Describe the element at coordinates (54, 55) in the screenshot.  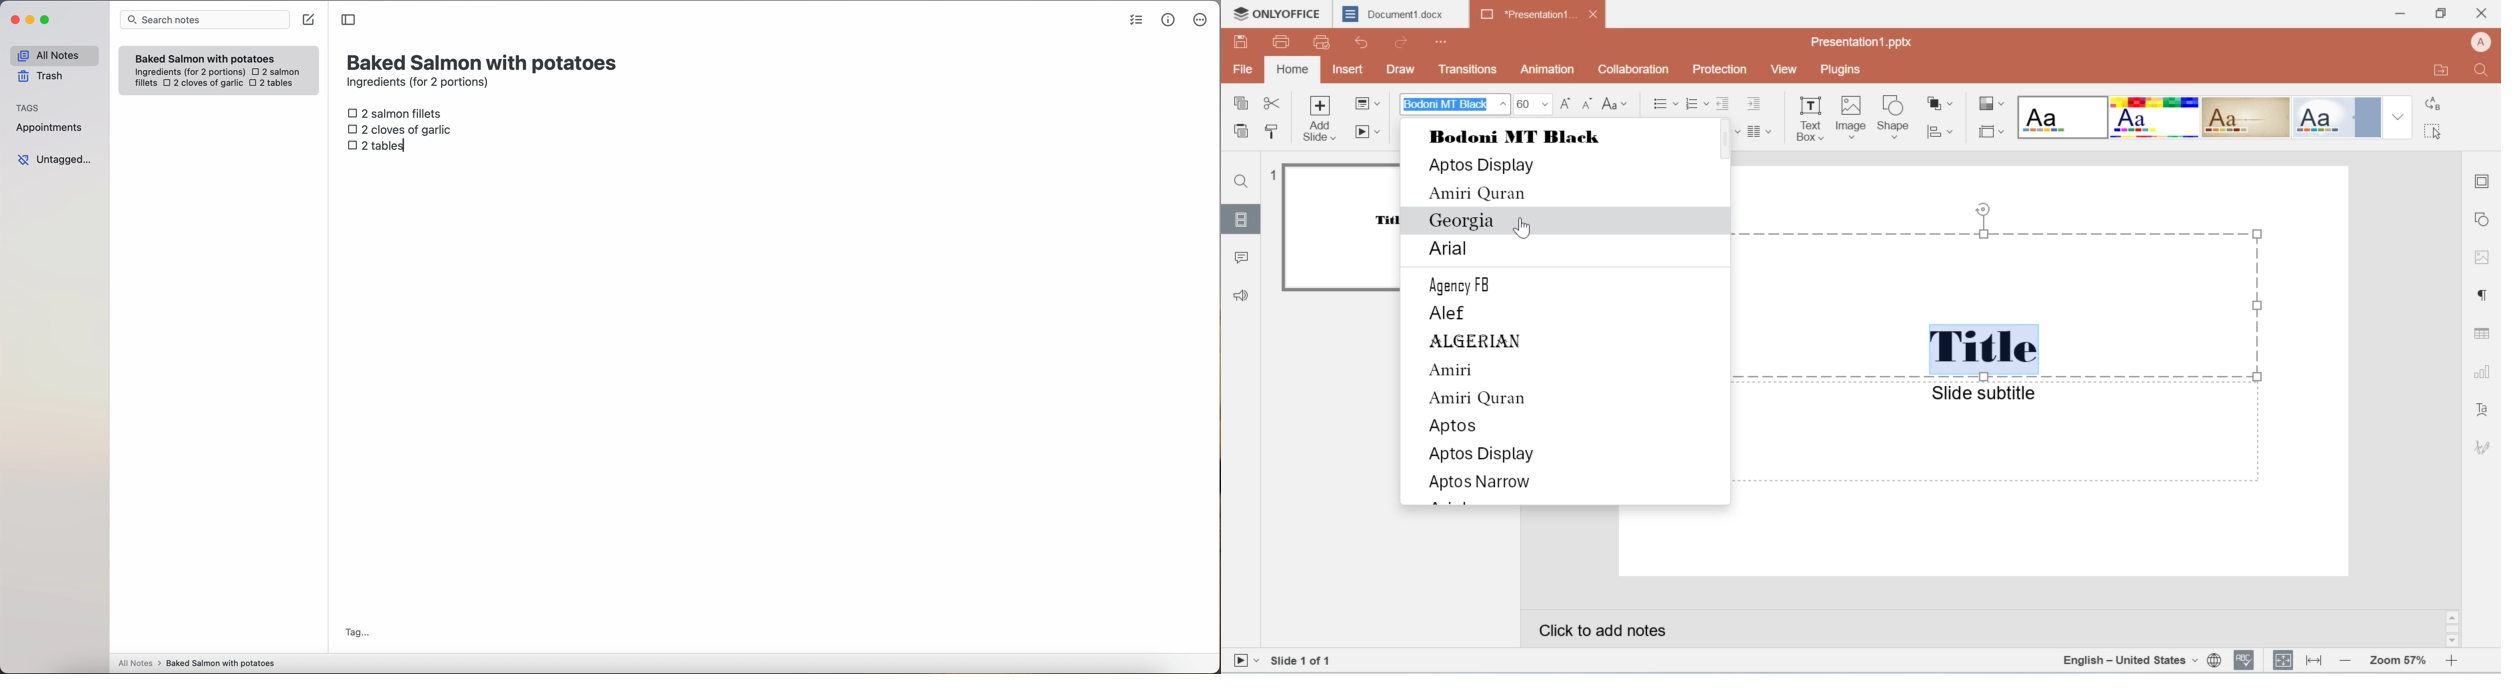
I see `all notes` at that location.